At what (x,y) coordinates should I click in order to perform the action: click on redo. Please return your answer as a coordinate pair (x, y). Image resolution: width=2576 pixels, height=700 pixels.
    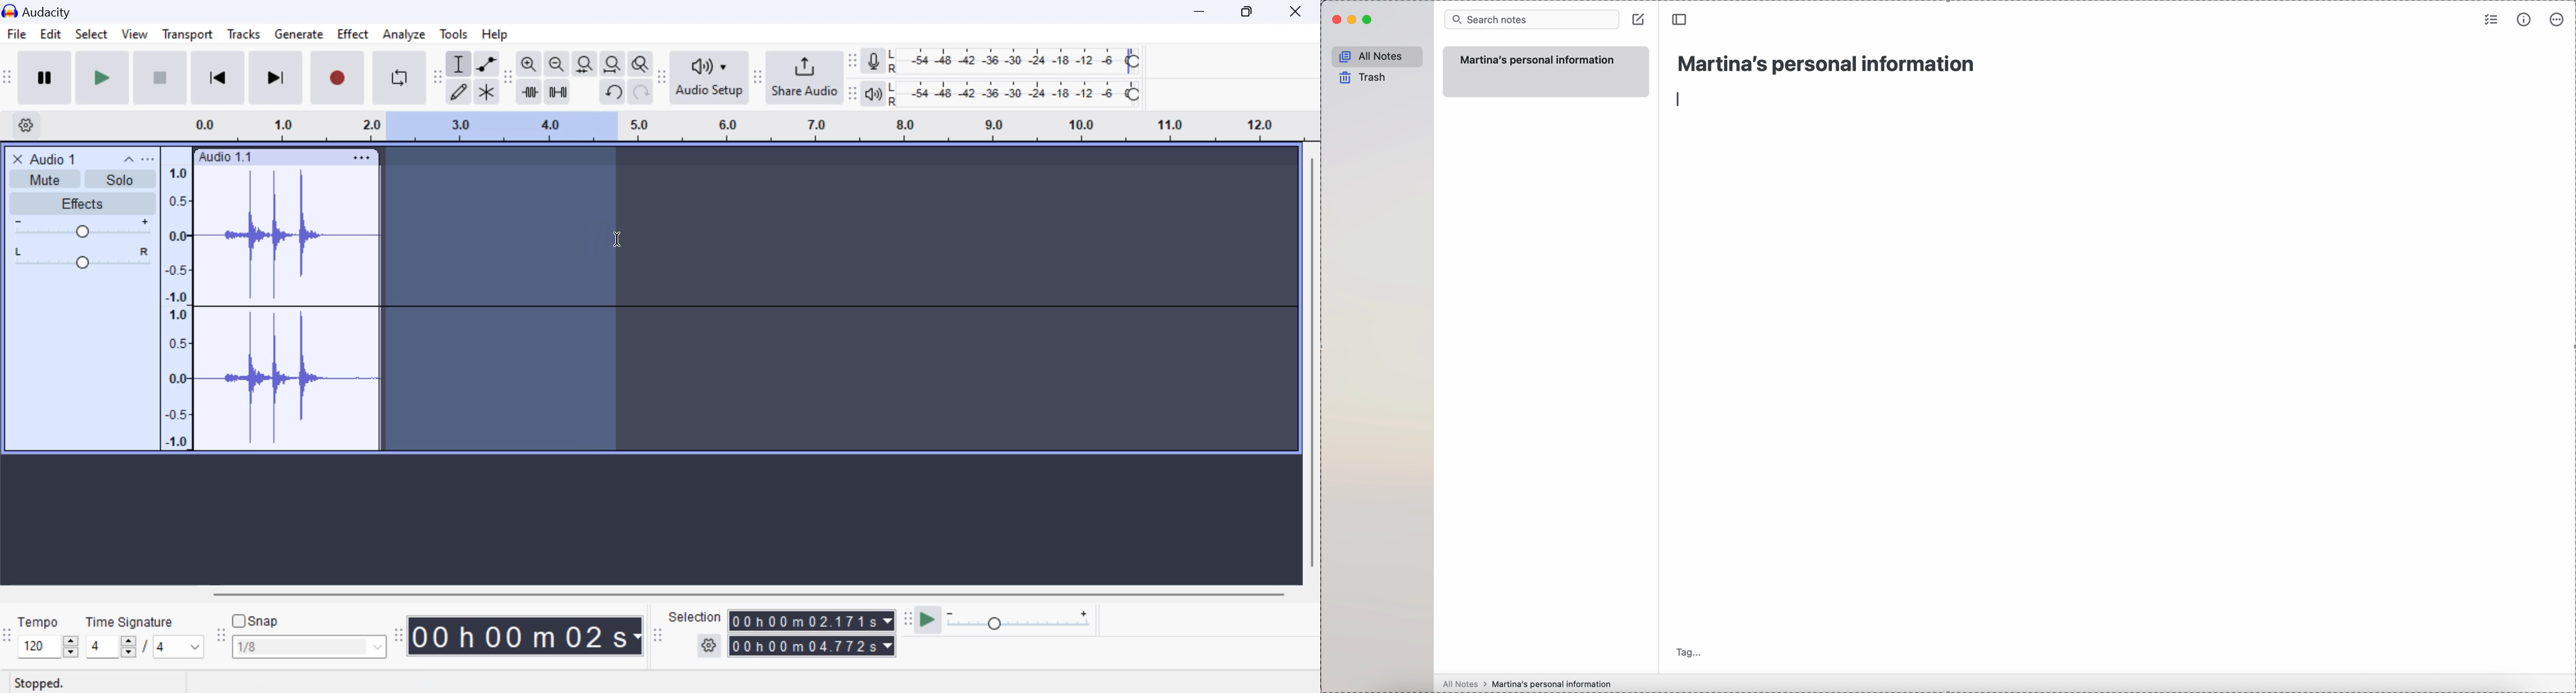
    Looking at the image, I should click on (641, 92).